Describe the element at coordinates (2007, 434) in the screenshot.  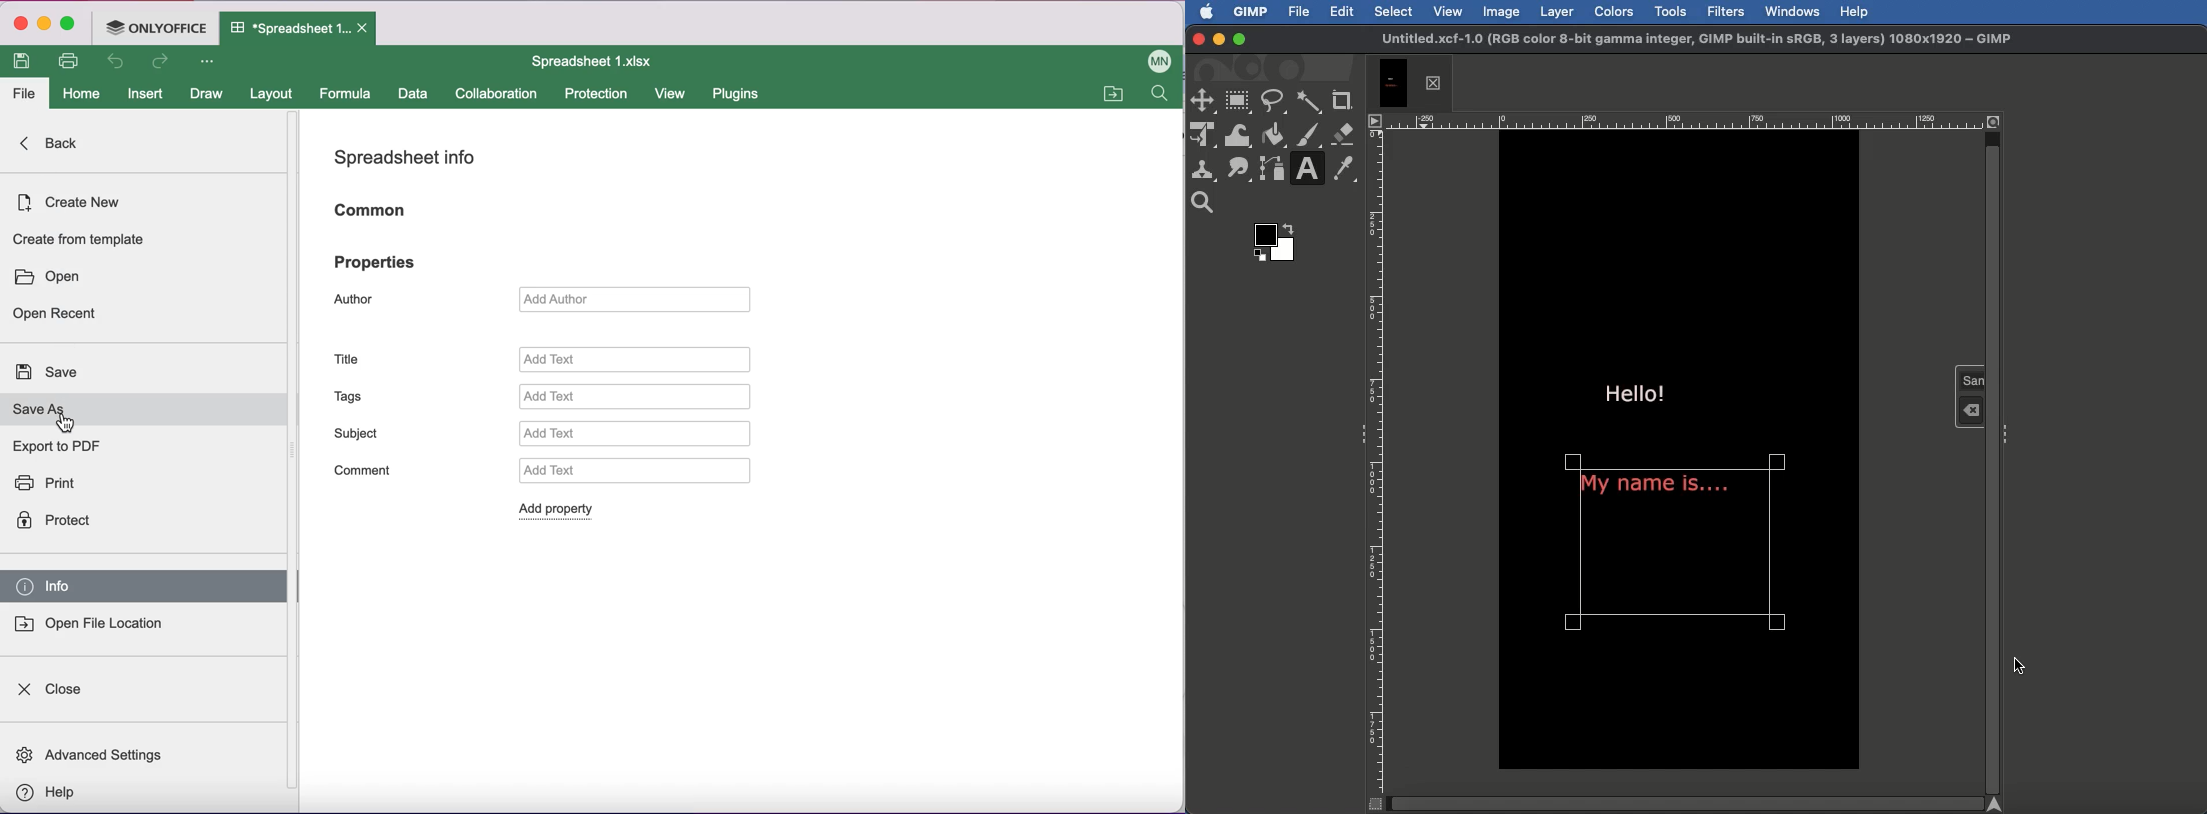
I see `Options` at that location.